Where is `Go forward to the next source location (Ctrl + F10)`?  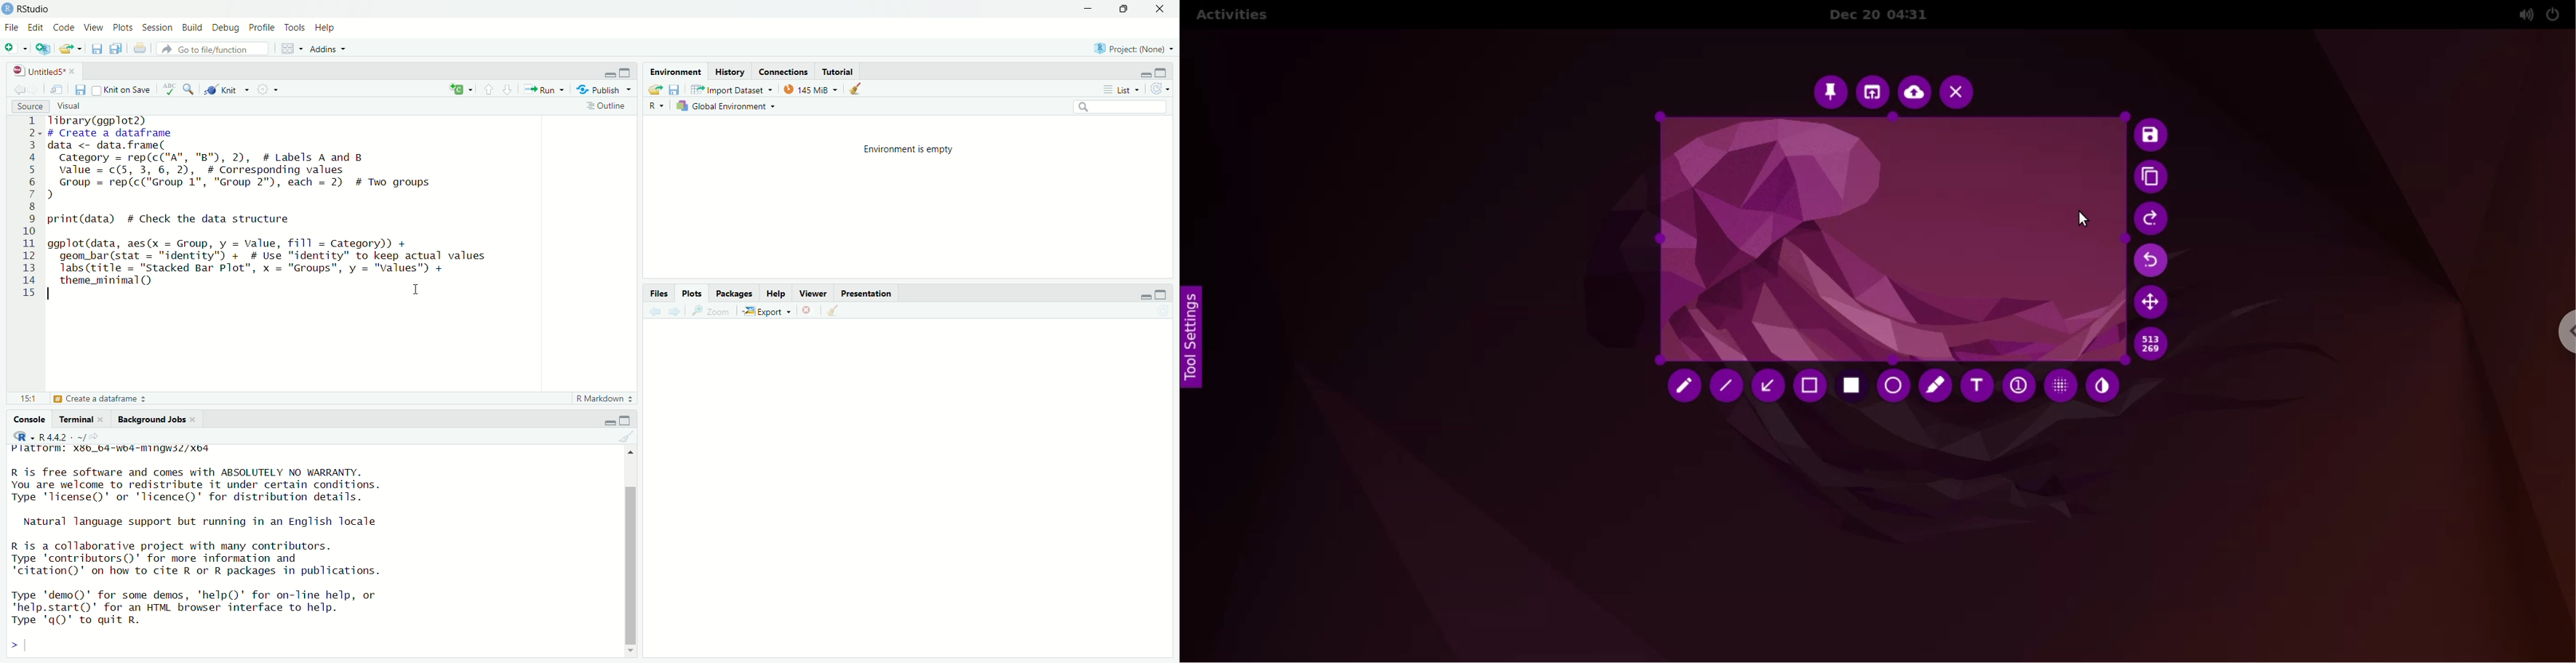
Go forward to the next source location (Ctrl + F10) is located at coordinates (35, 87).